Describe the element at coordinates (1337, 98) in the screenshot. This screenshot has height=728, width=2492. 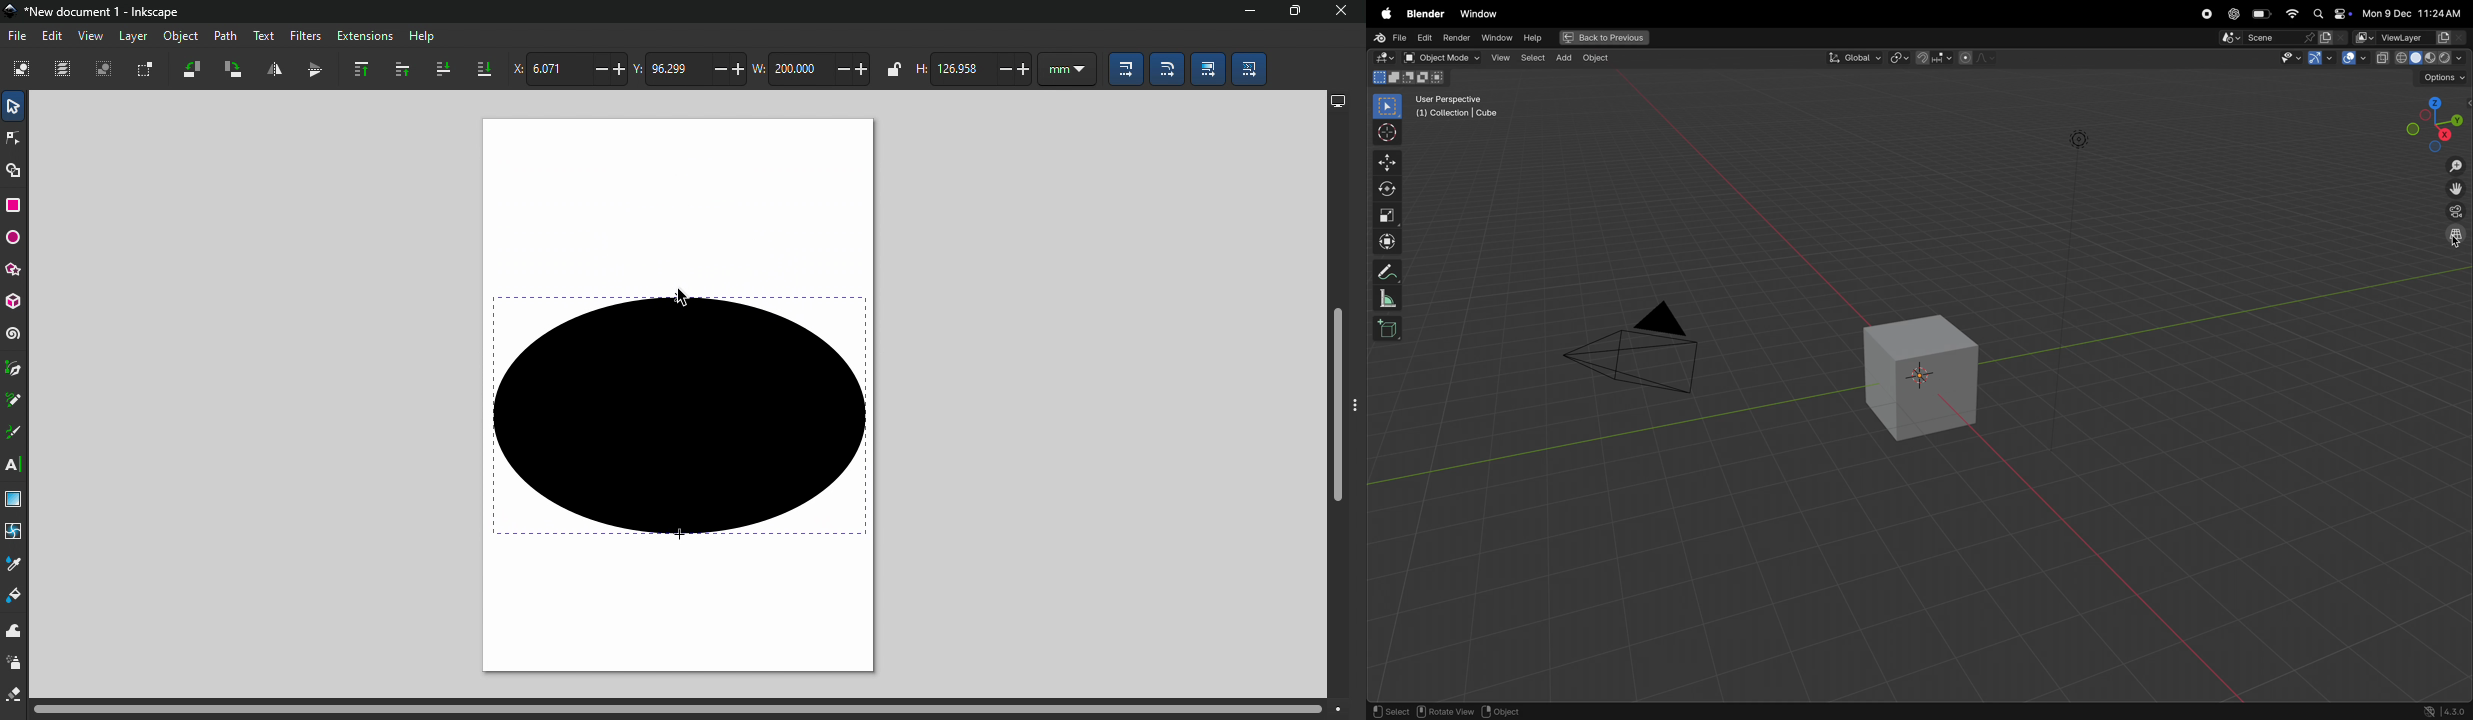
I see `display options` at that location.